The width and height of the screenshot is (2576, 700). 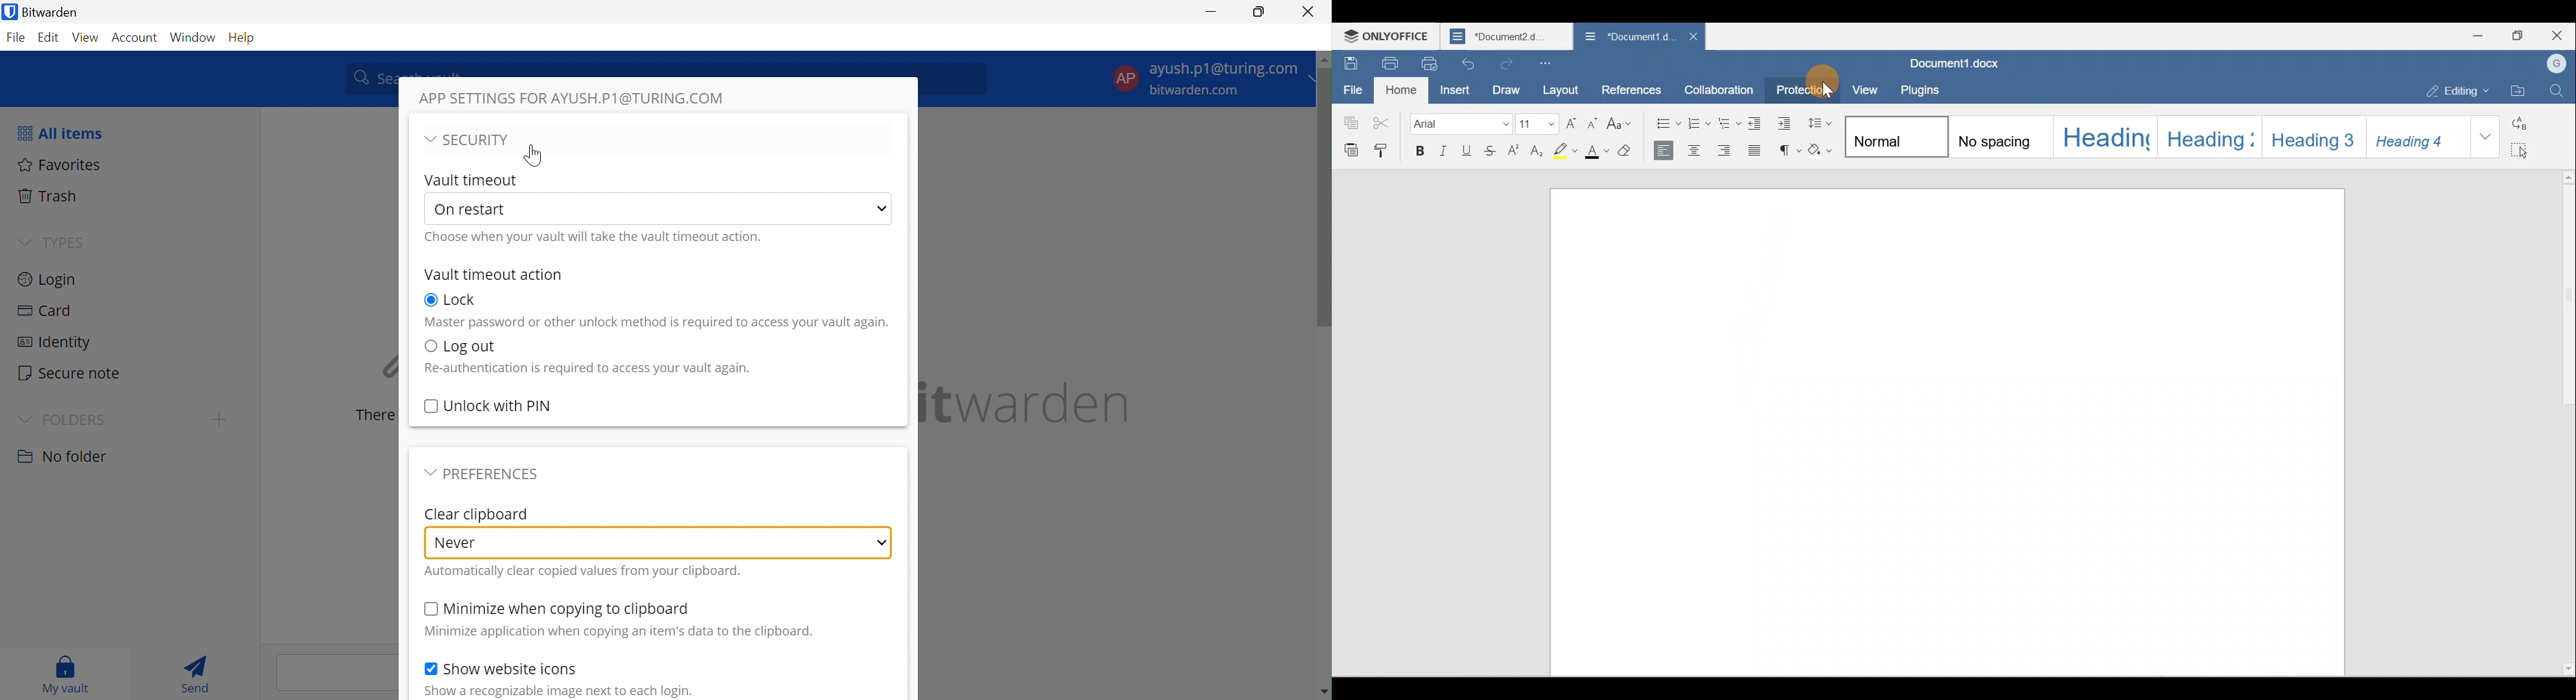 What do you see at coordinates (1348, 120) in the screenshot?
I see `Copy` at bounding box center [1348, 120].